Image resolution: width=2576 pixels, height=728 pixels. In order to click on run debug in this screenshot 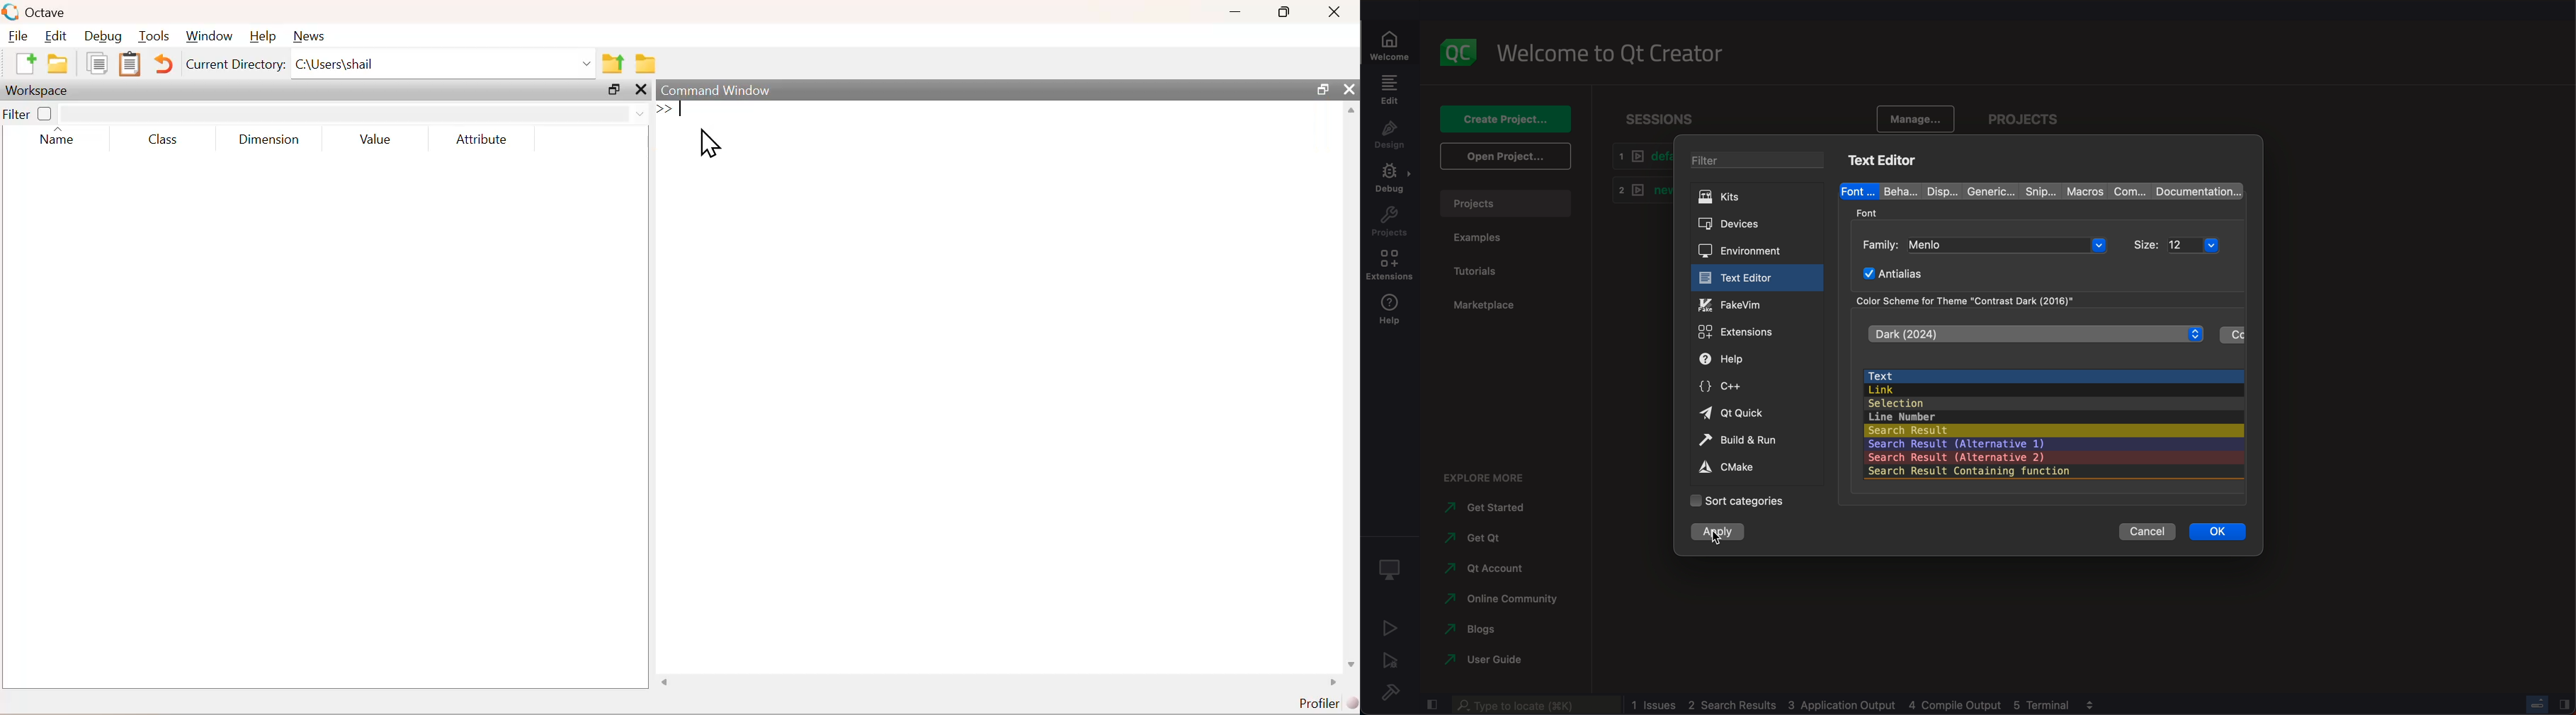, I will do `click(1390, 661)`.